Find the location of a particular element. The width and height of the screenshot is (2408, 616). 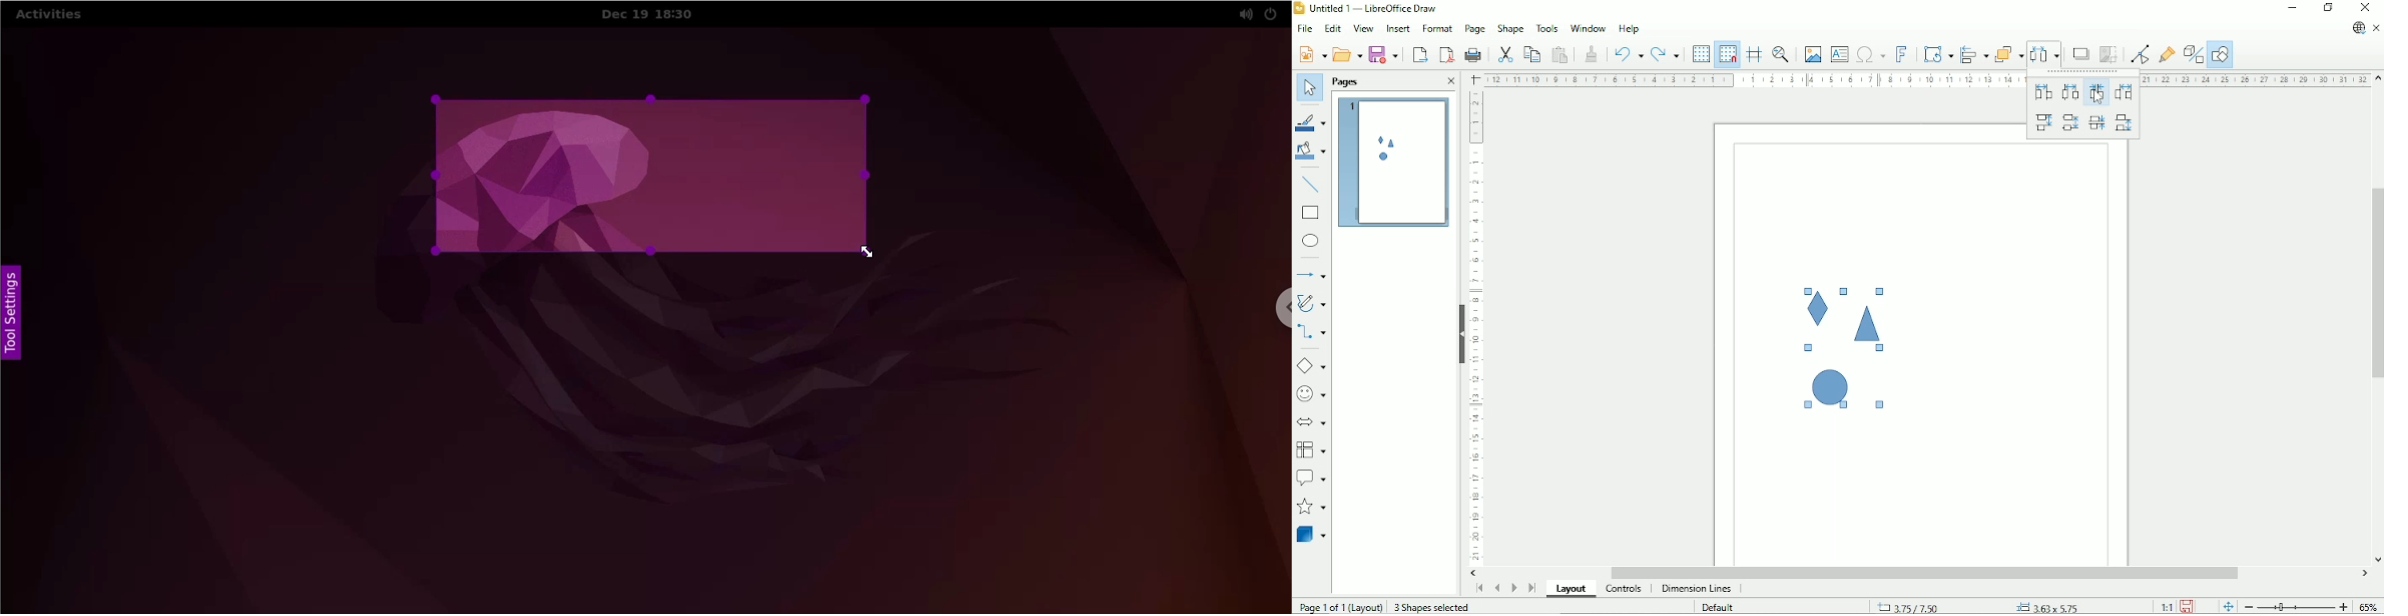

Scroll to previous page is located at coordinates (1496, 589).